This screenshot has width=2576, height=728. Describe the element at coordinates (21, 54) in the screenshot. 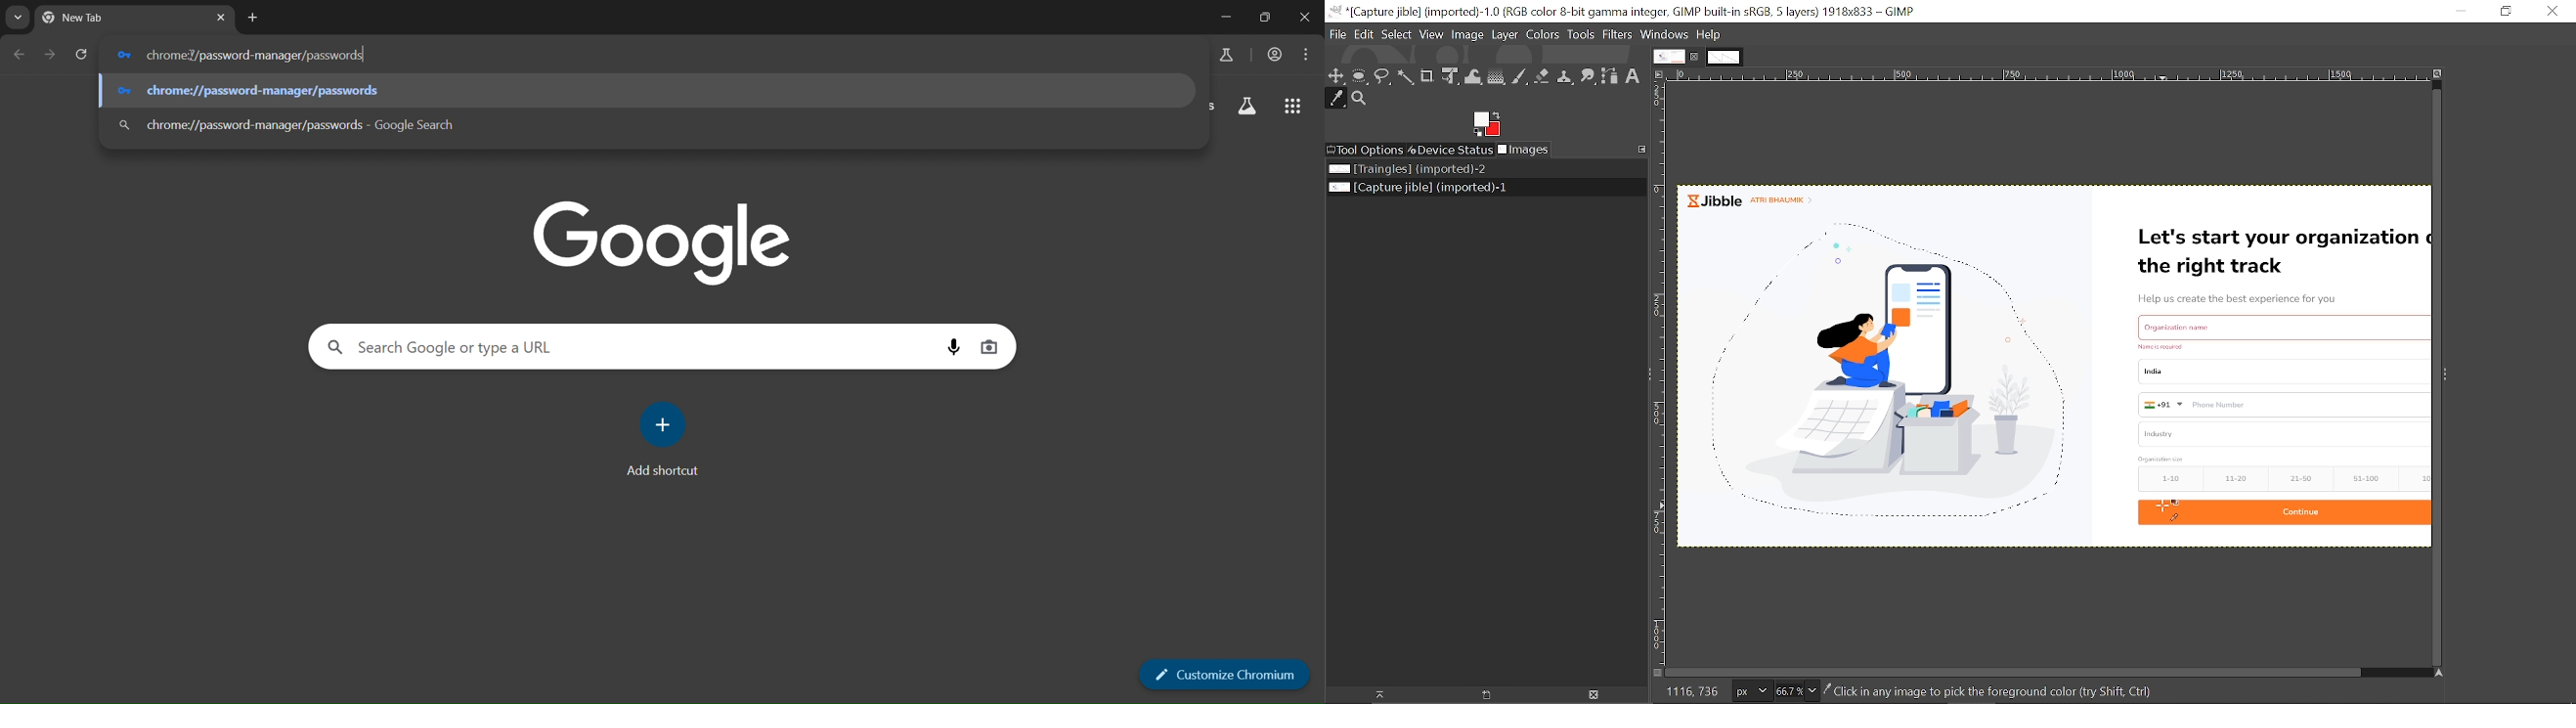

I see `go back one page` at that location.